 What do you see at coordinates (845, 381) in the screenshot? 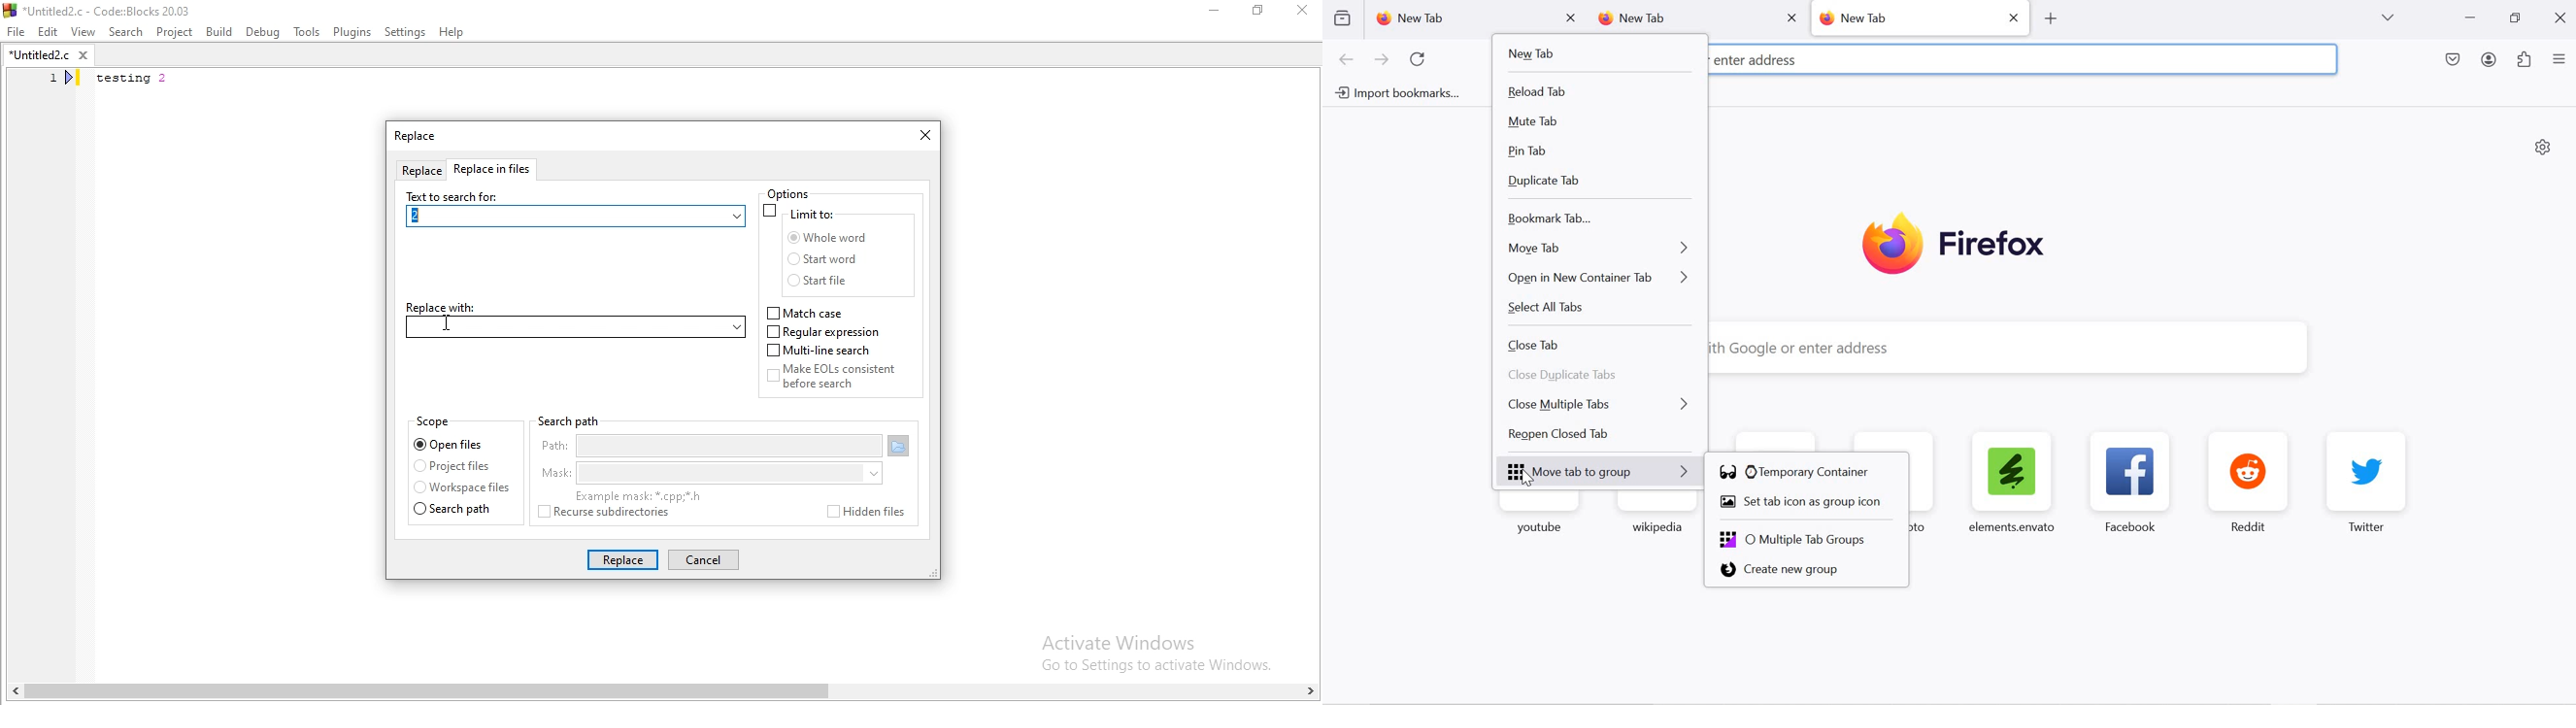
I see `Make EOLs consistent before search` at bounding box center [845, 381].